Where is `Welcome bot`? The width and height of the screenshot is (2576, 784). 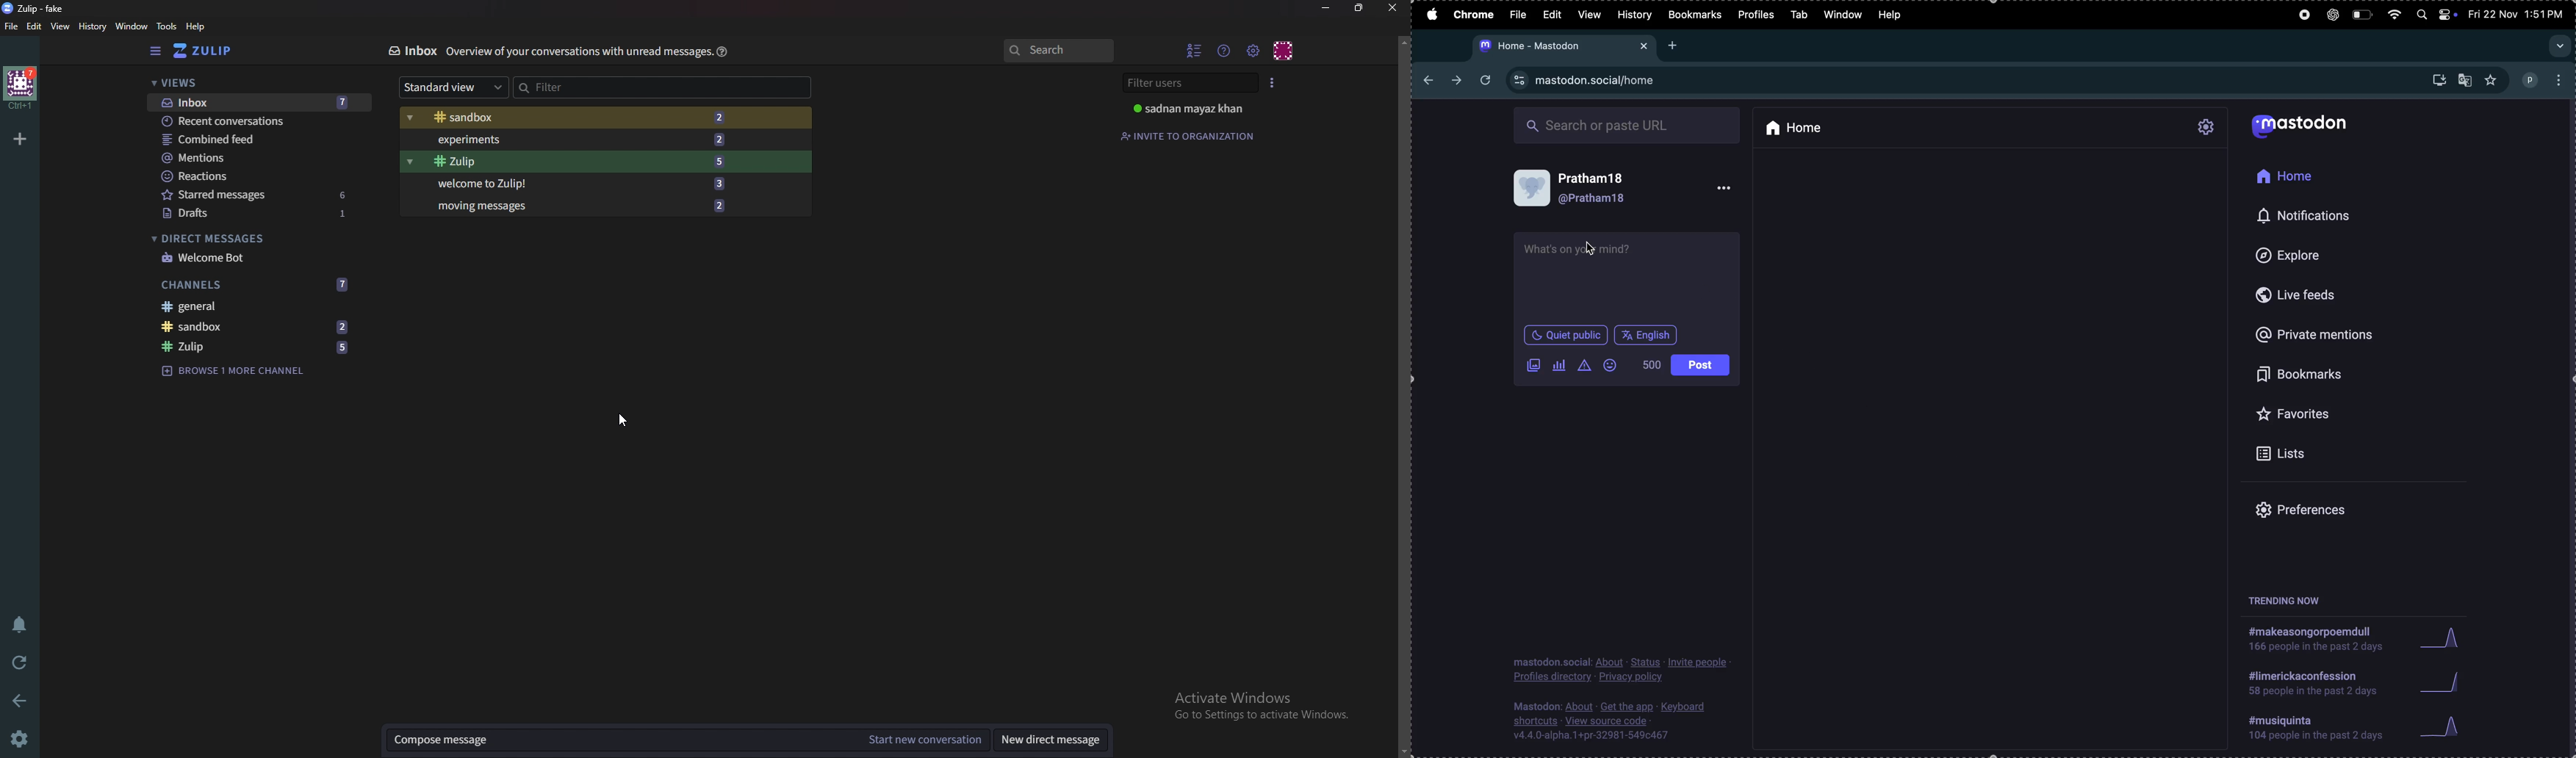
Welcome bot is located at coordinates (256, 257).